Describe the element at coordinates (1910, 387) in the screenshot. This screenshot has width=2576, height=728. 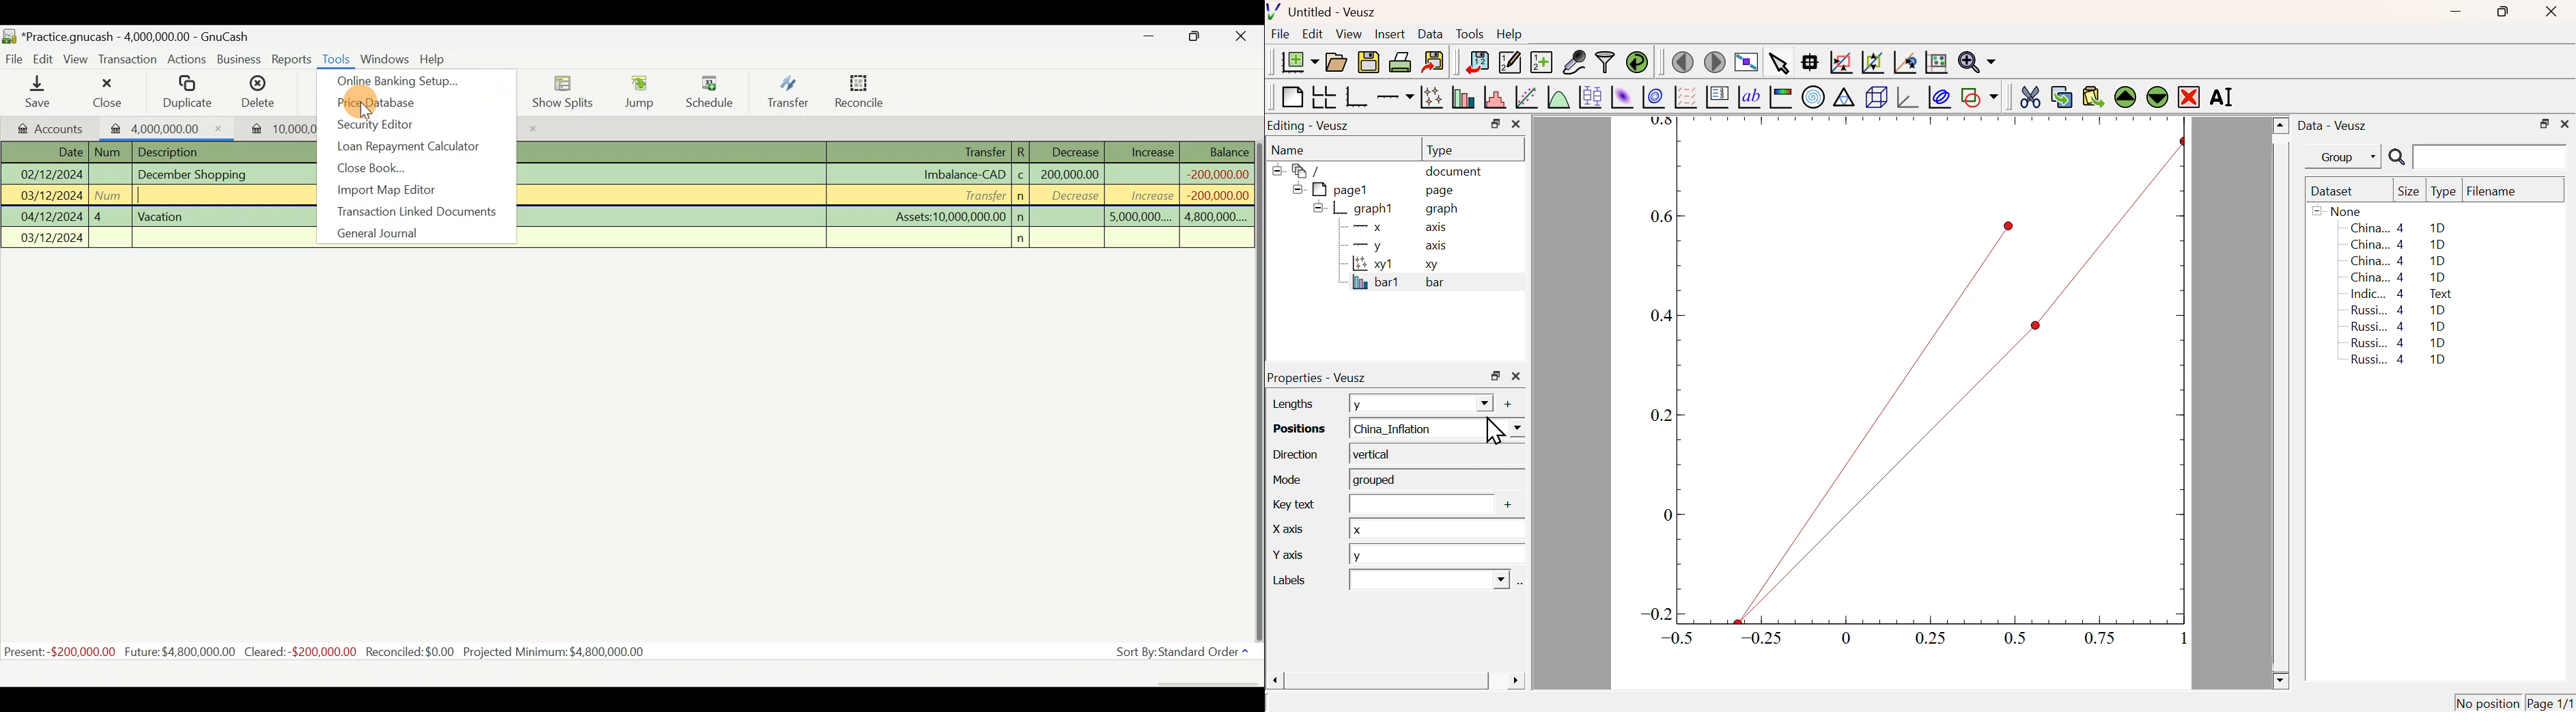
I see `Graph` at that location.